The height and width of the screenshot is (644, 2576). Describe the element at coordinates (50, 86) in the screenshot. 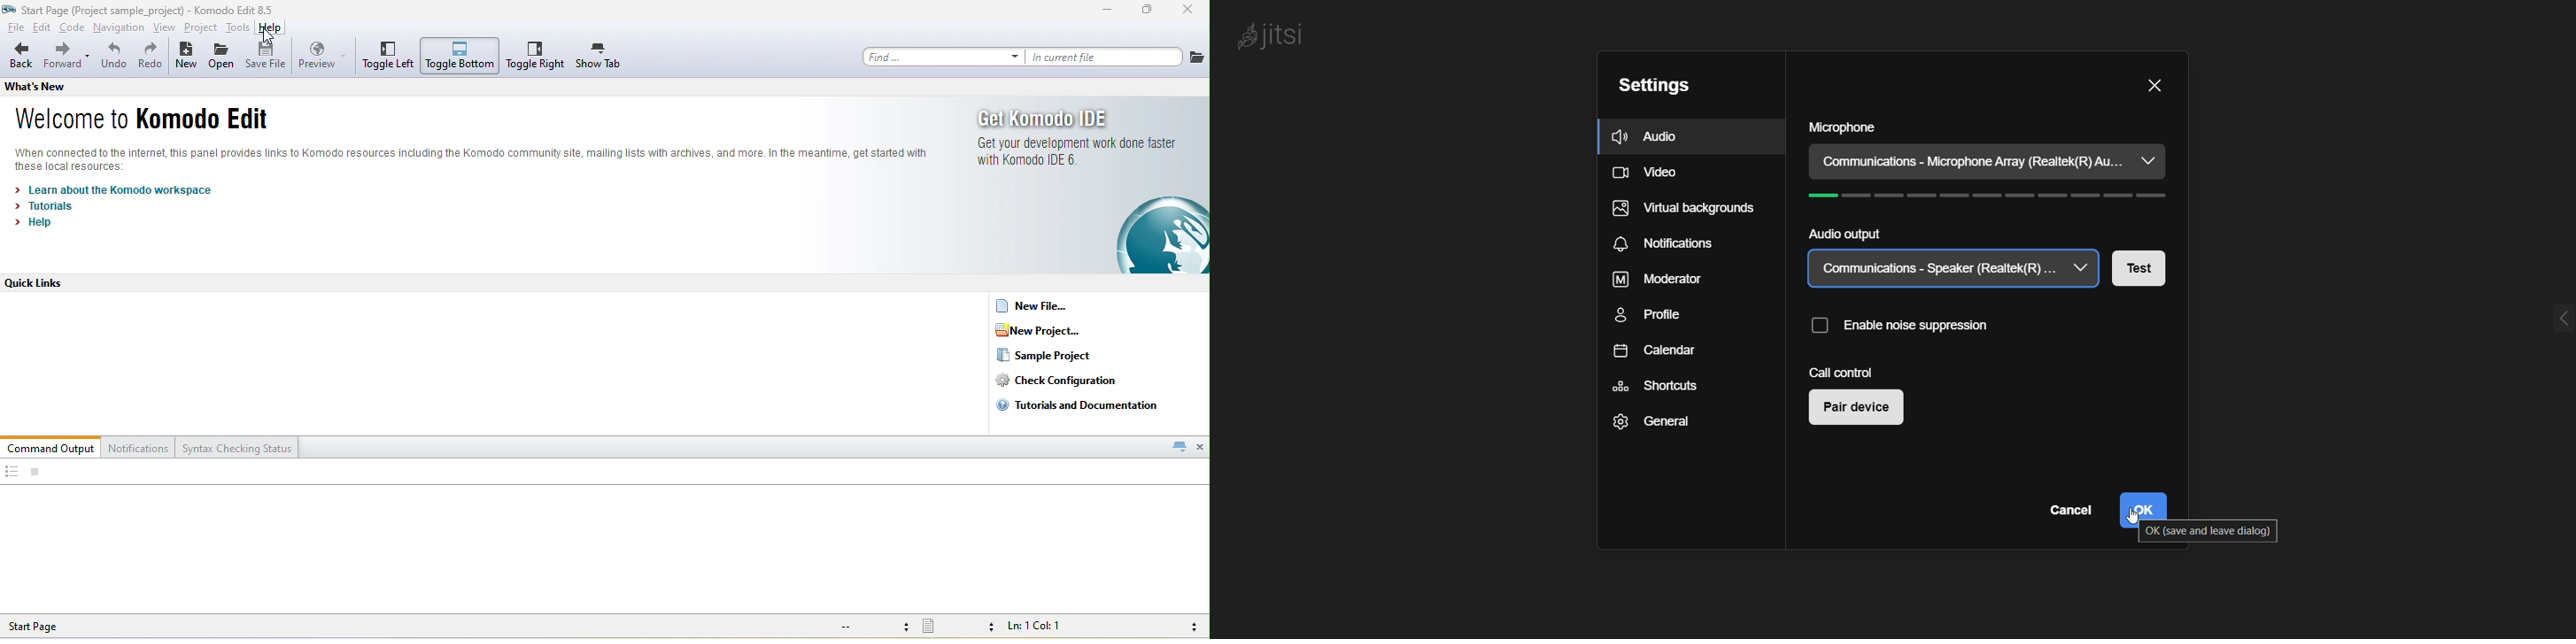

I see `what's new` at that location.